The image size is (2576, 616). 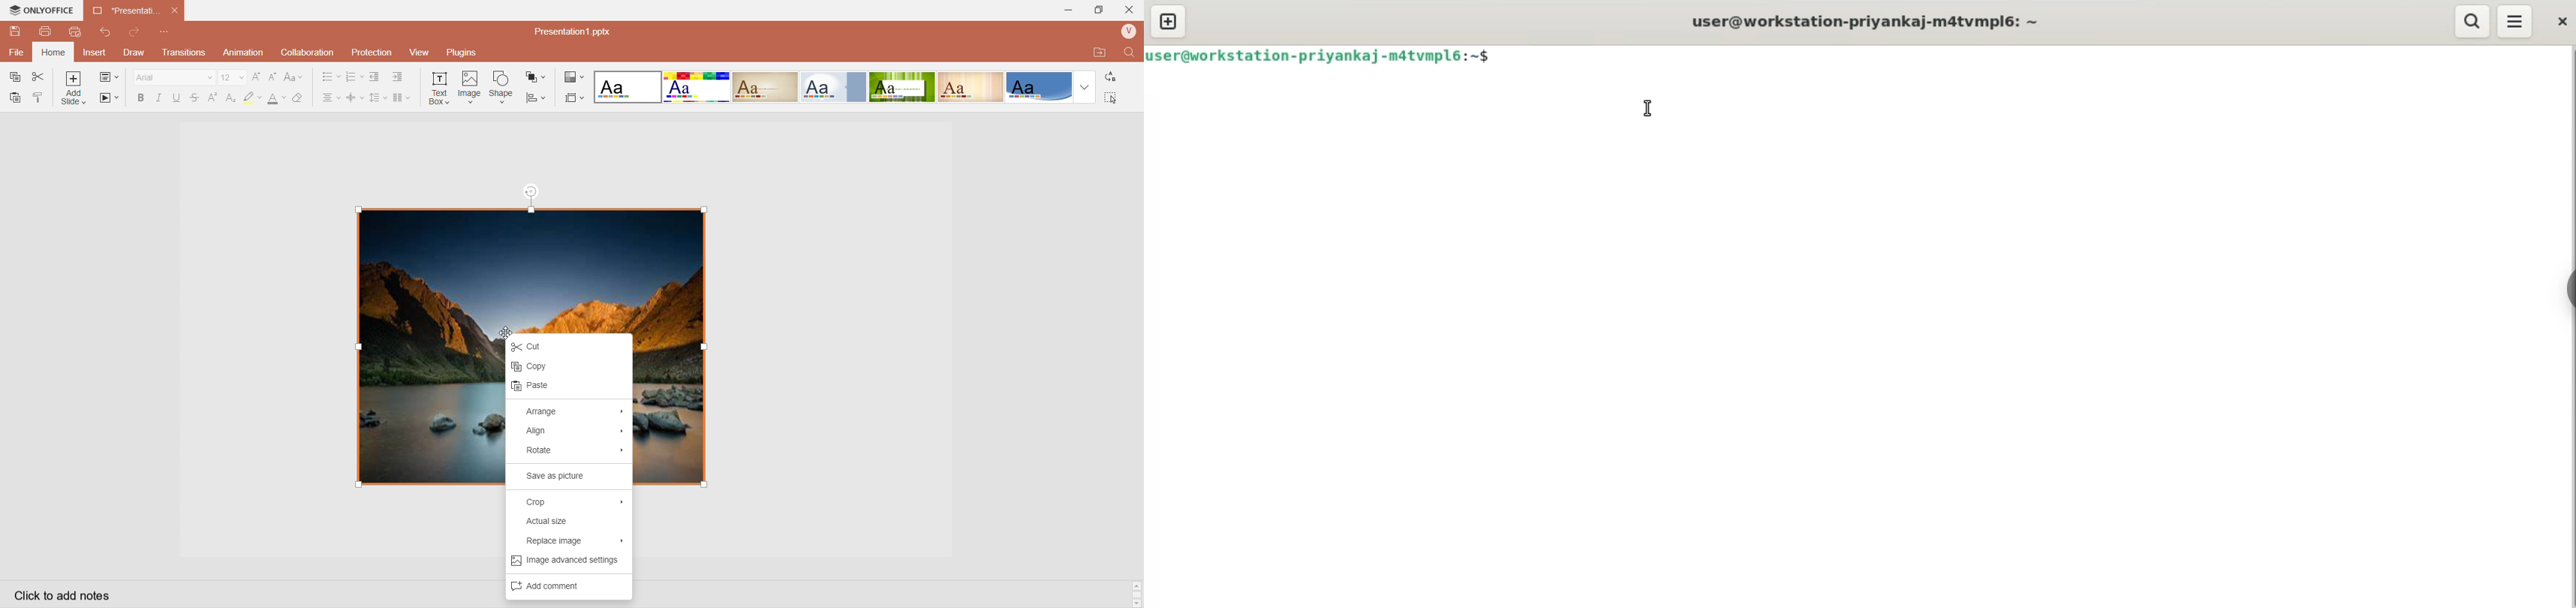 I want to click on Print File, so click(x=45, y=32).